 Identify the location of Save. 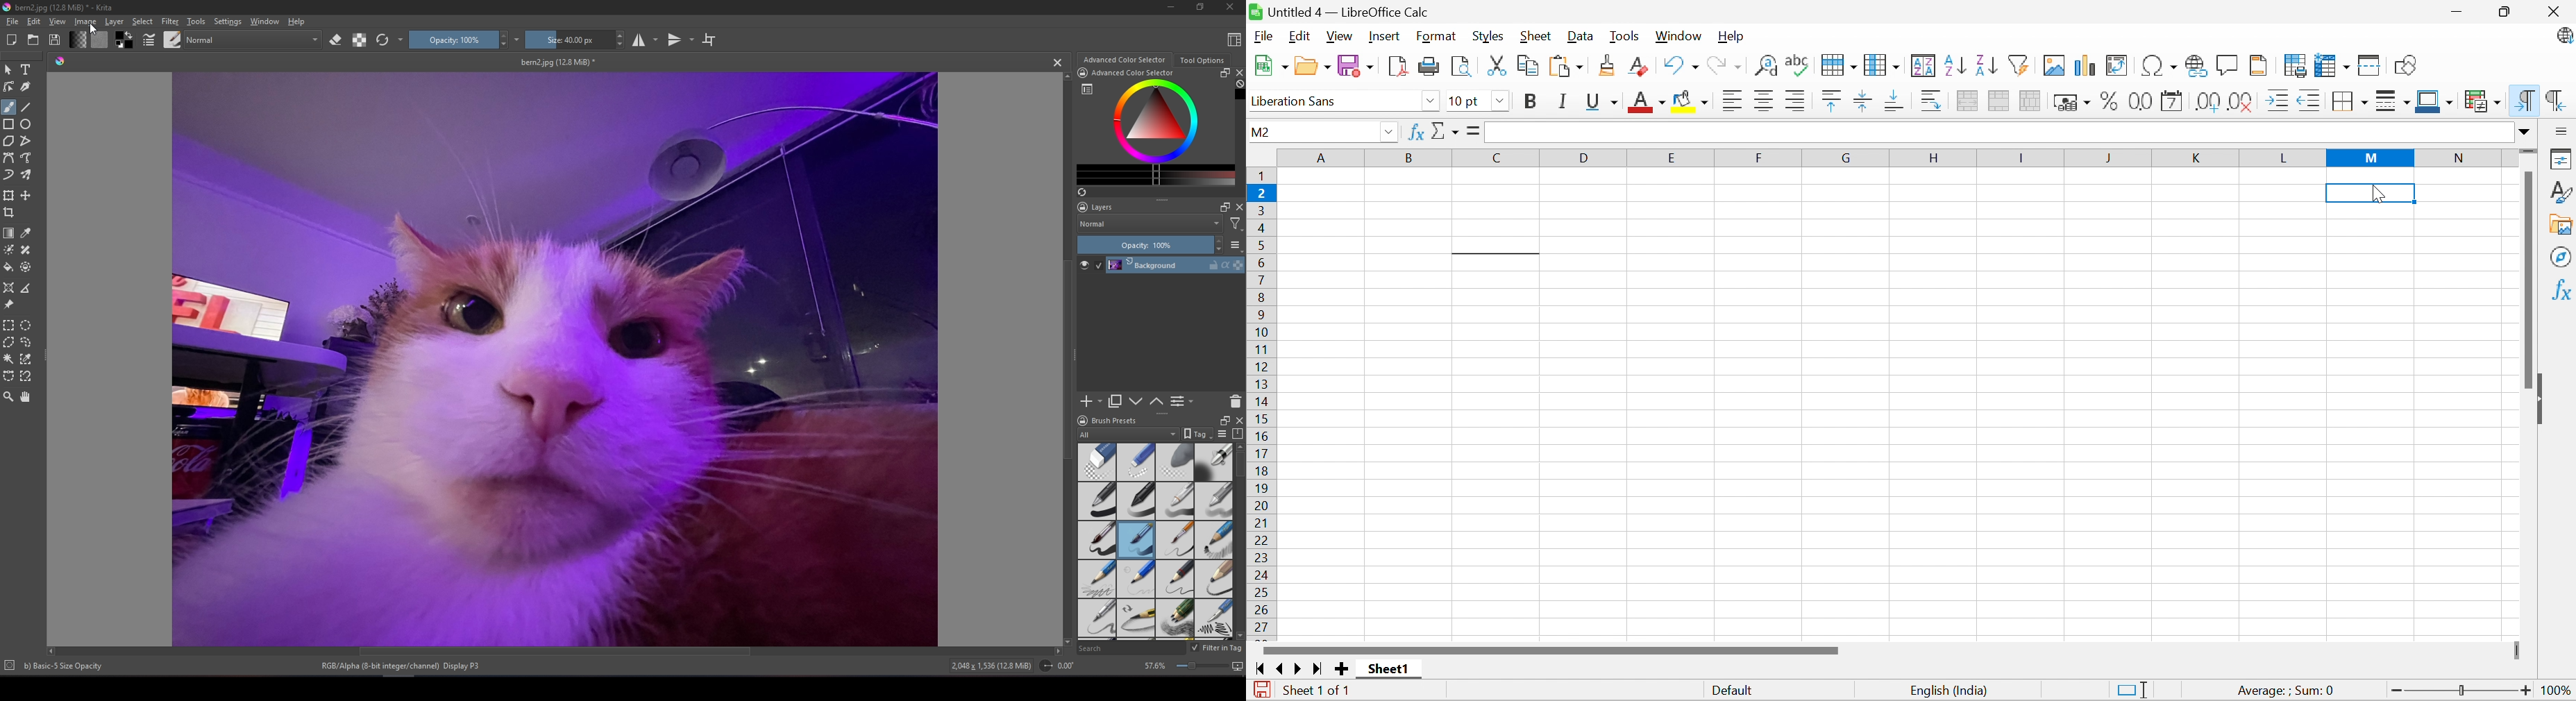
(55, 39).